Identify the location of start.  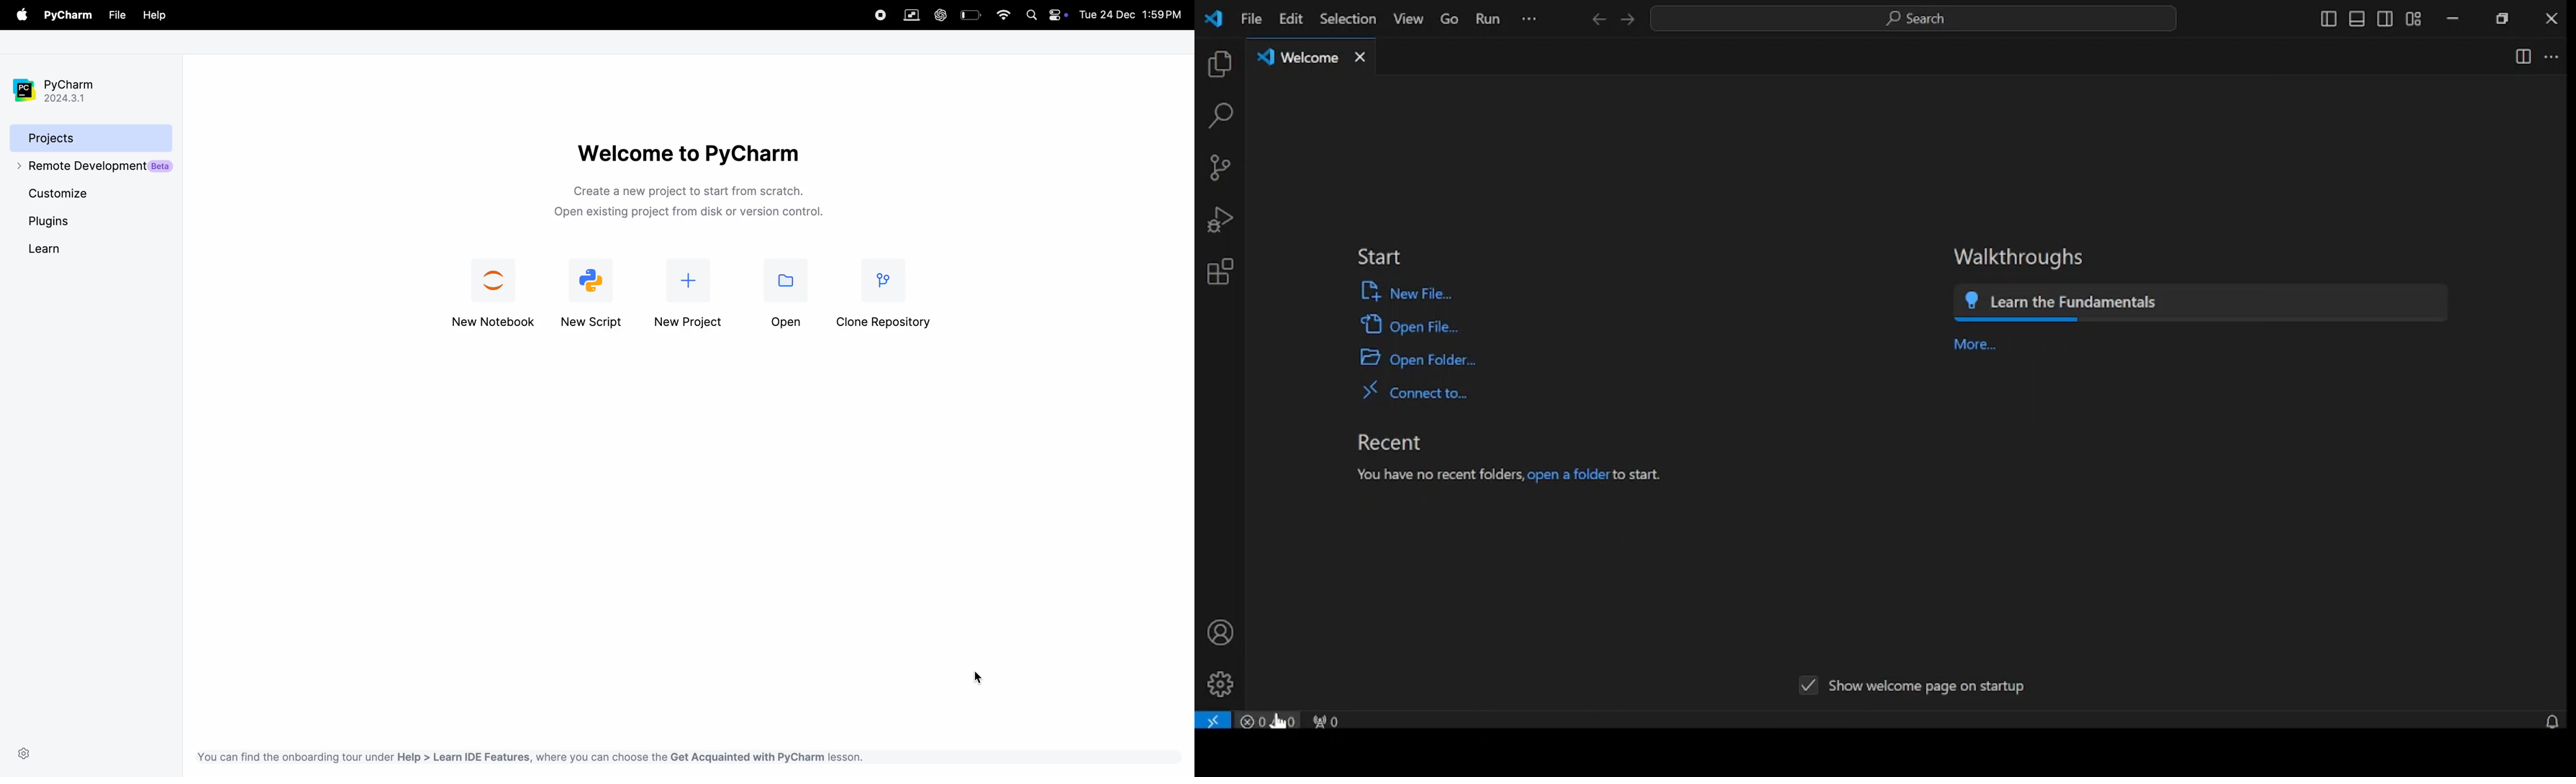
(1382, 256).